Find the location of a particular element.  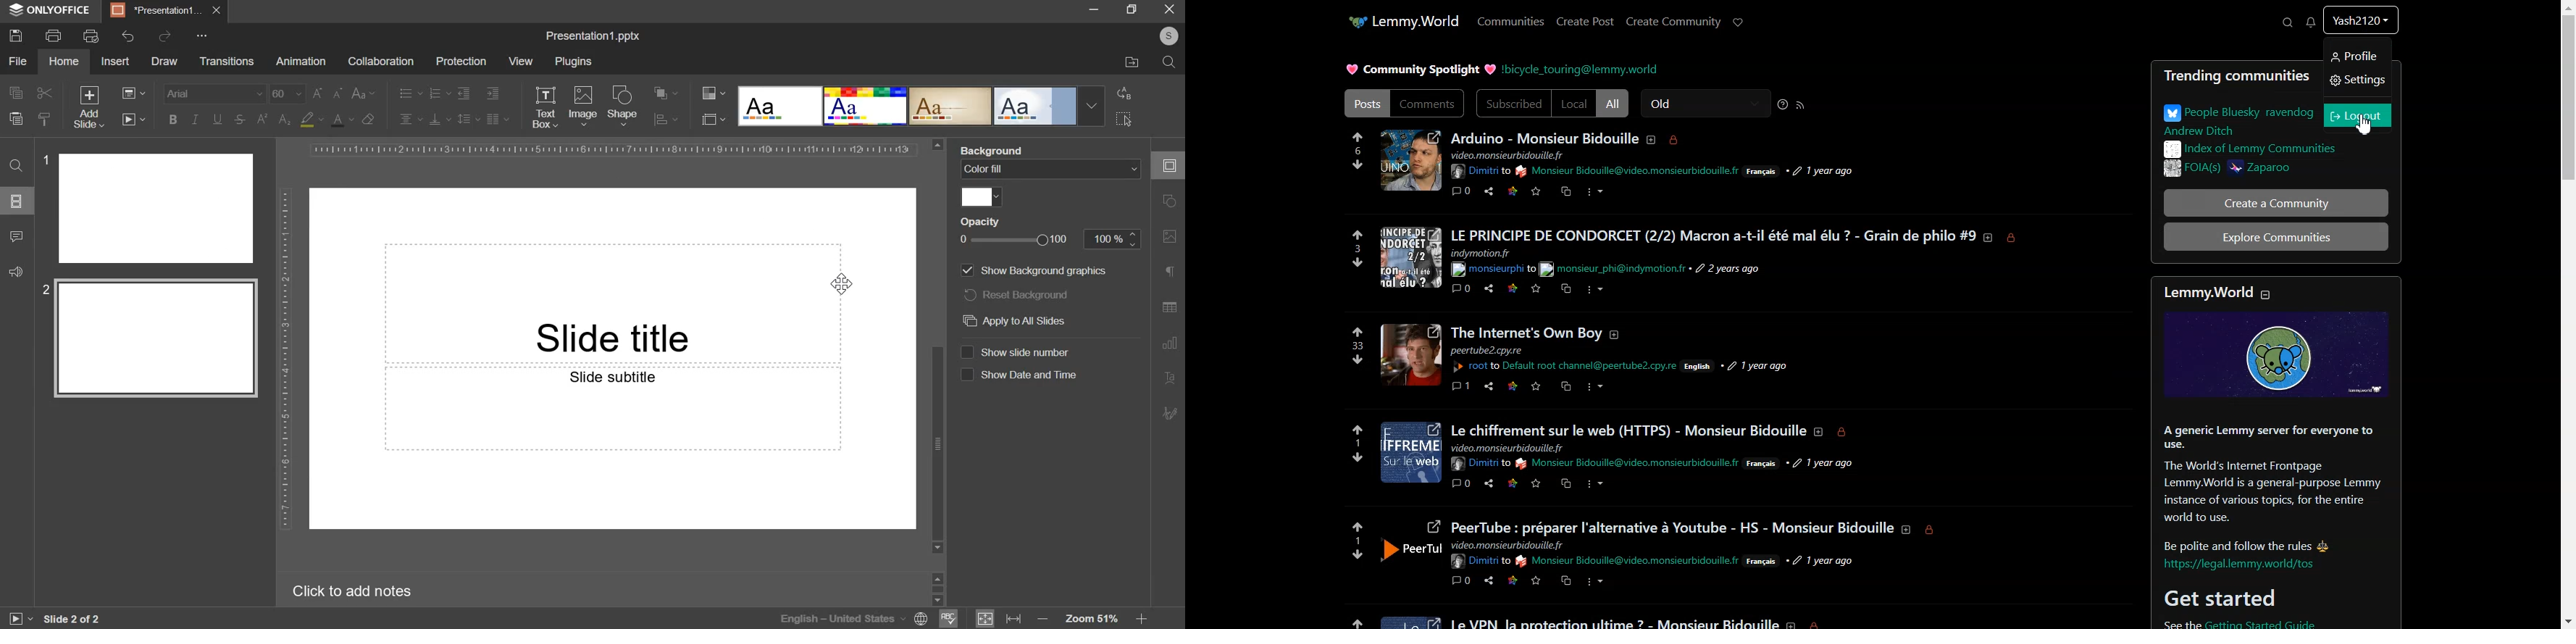

start slide show is located at coordinates (15, 620).